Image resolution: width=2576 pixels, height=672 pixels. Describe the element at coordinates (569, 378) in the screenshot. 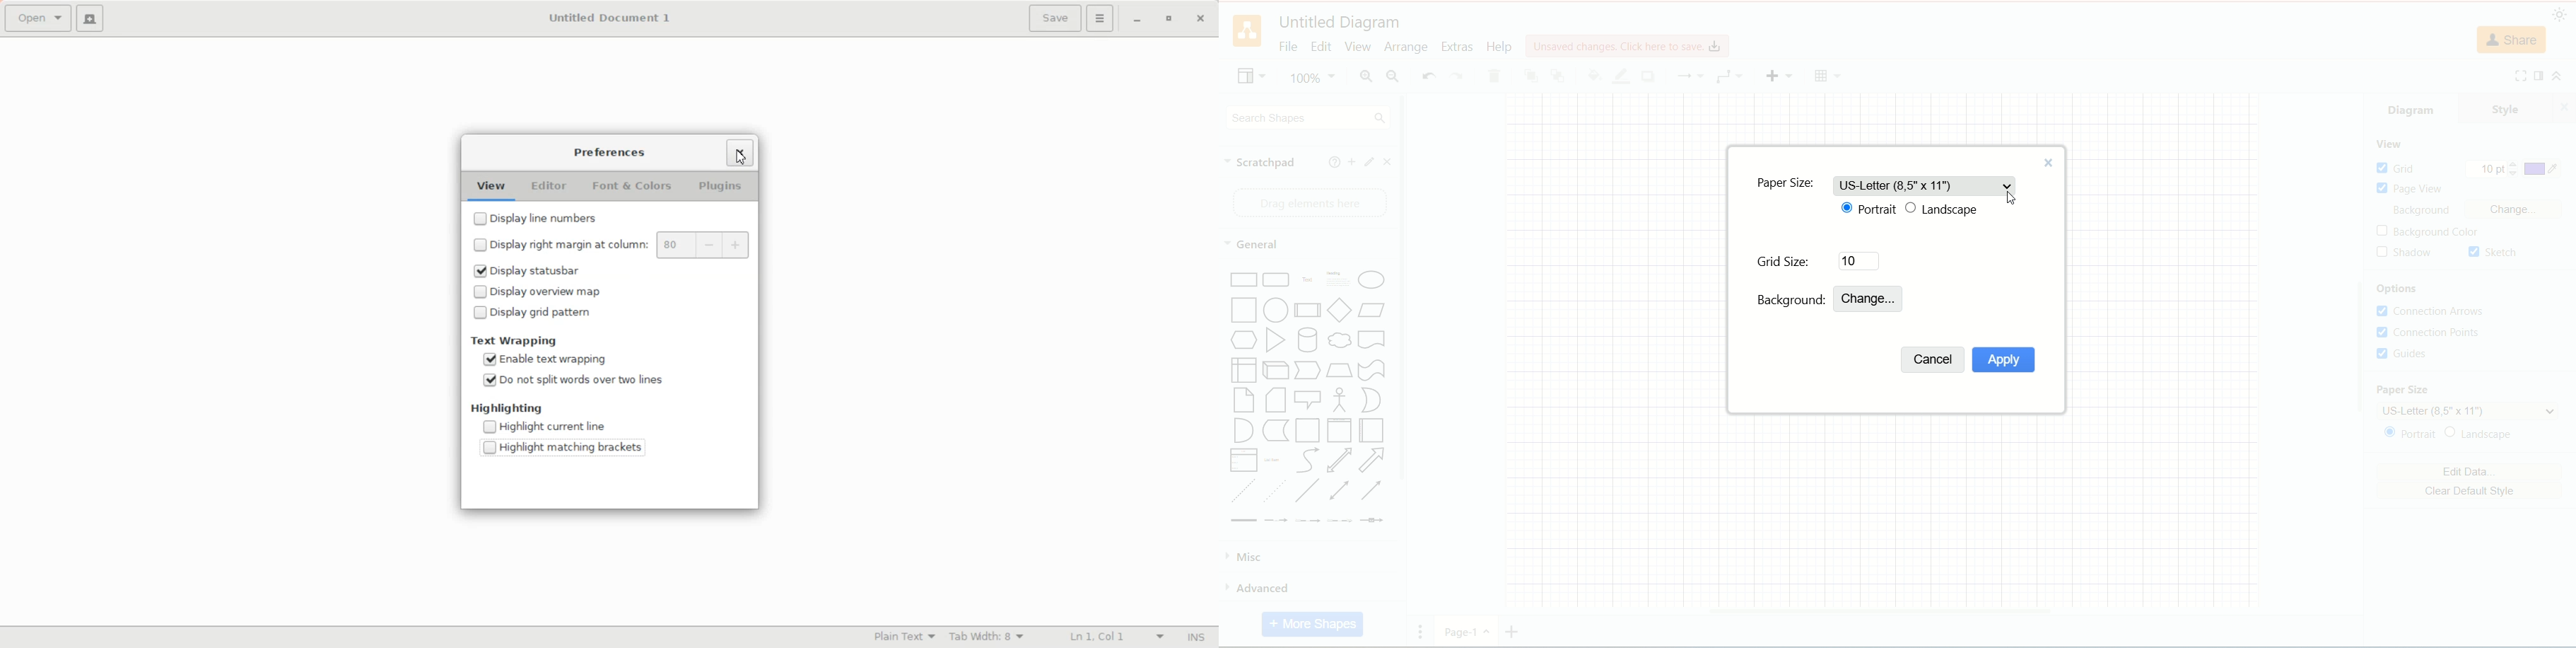

I see `(un)check Enable Do not split words over two lines` at that location.